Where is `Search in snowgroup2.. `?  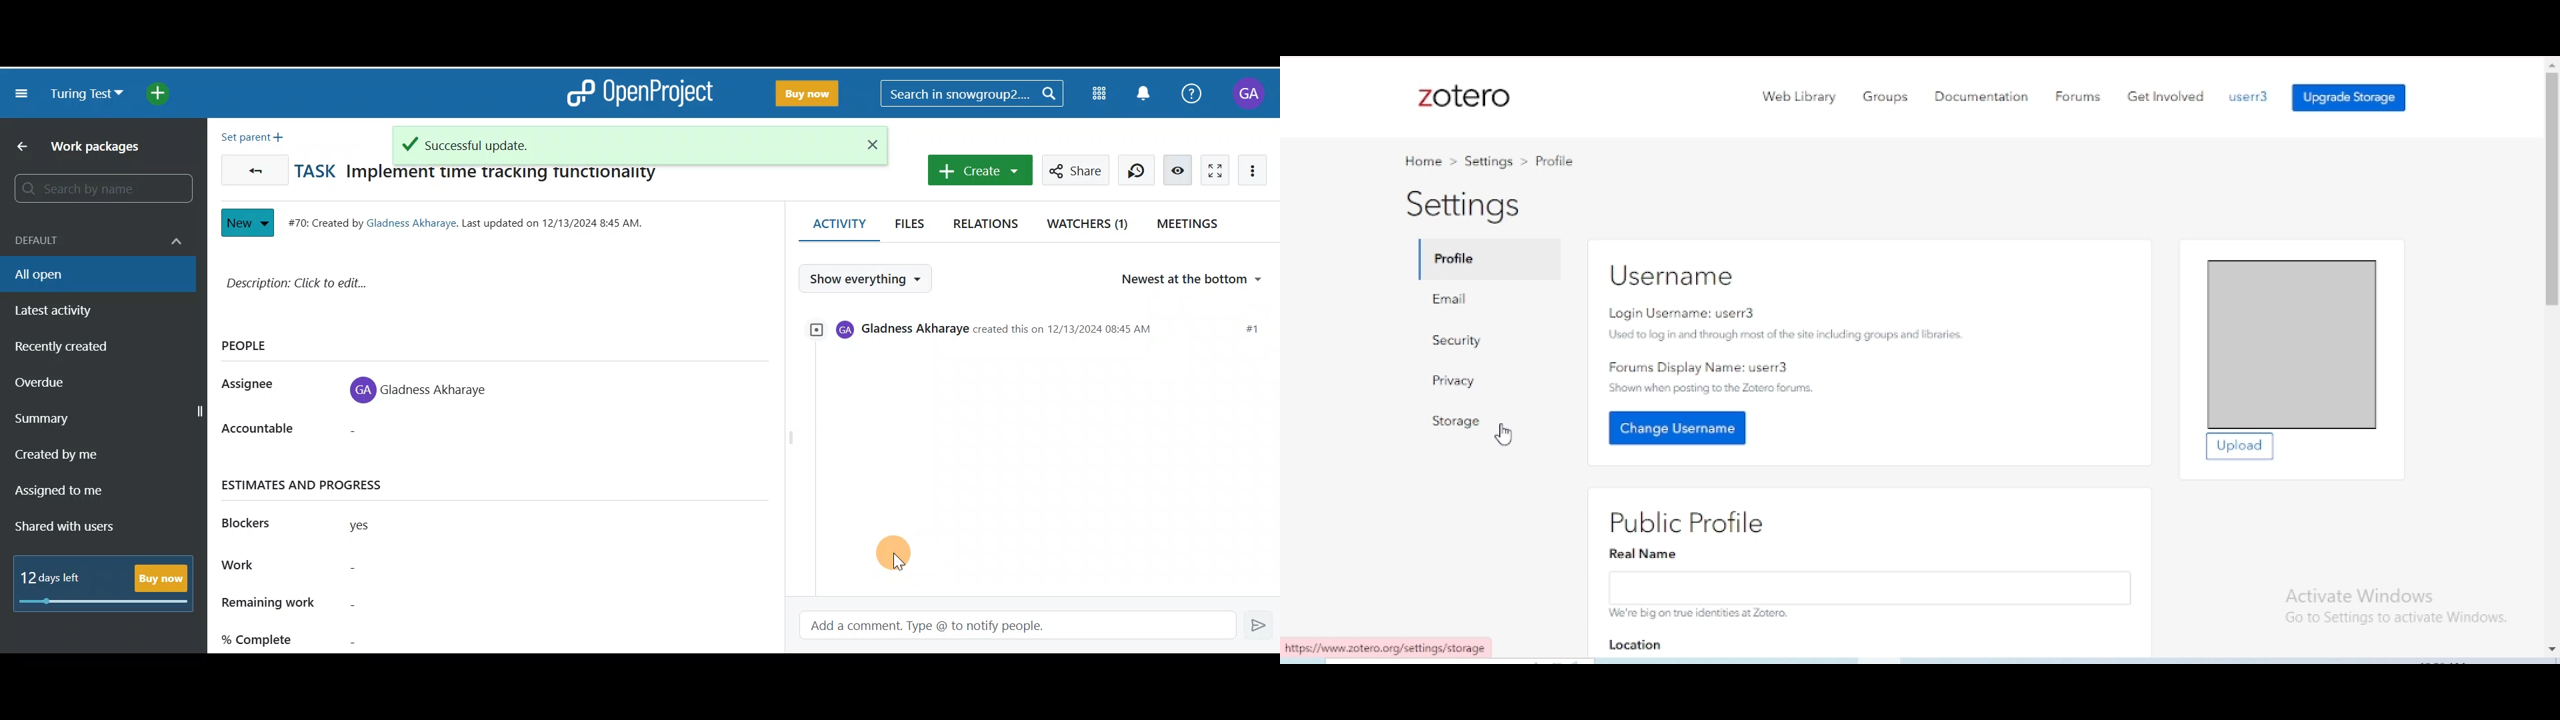
Search in snowgroup2..  is located at coordinates (969, 93).